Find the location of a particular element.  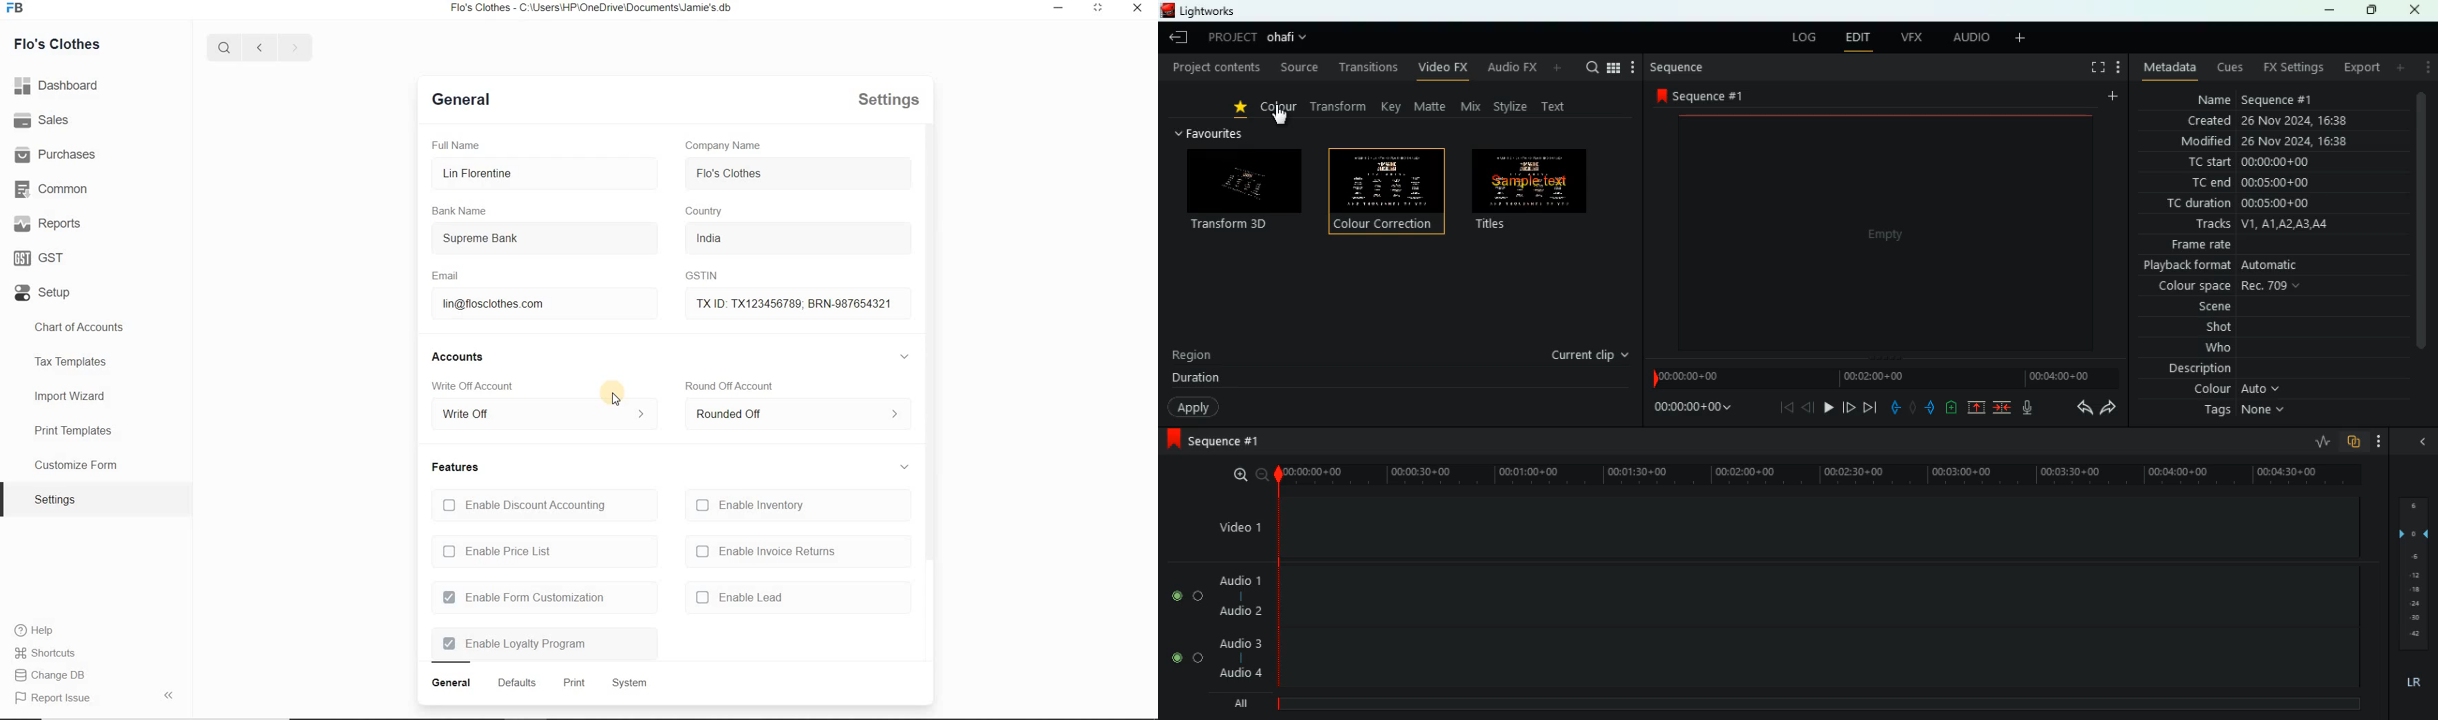

GST is located at coordinates (40, 258).